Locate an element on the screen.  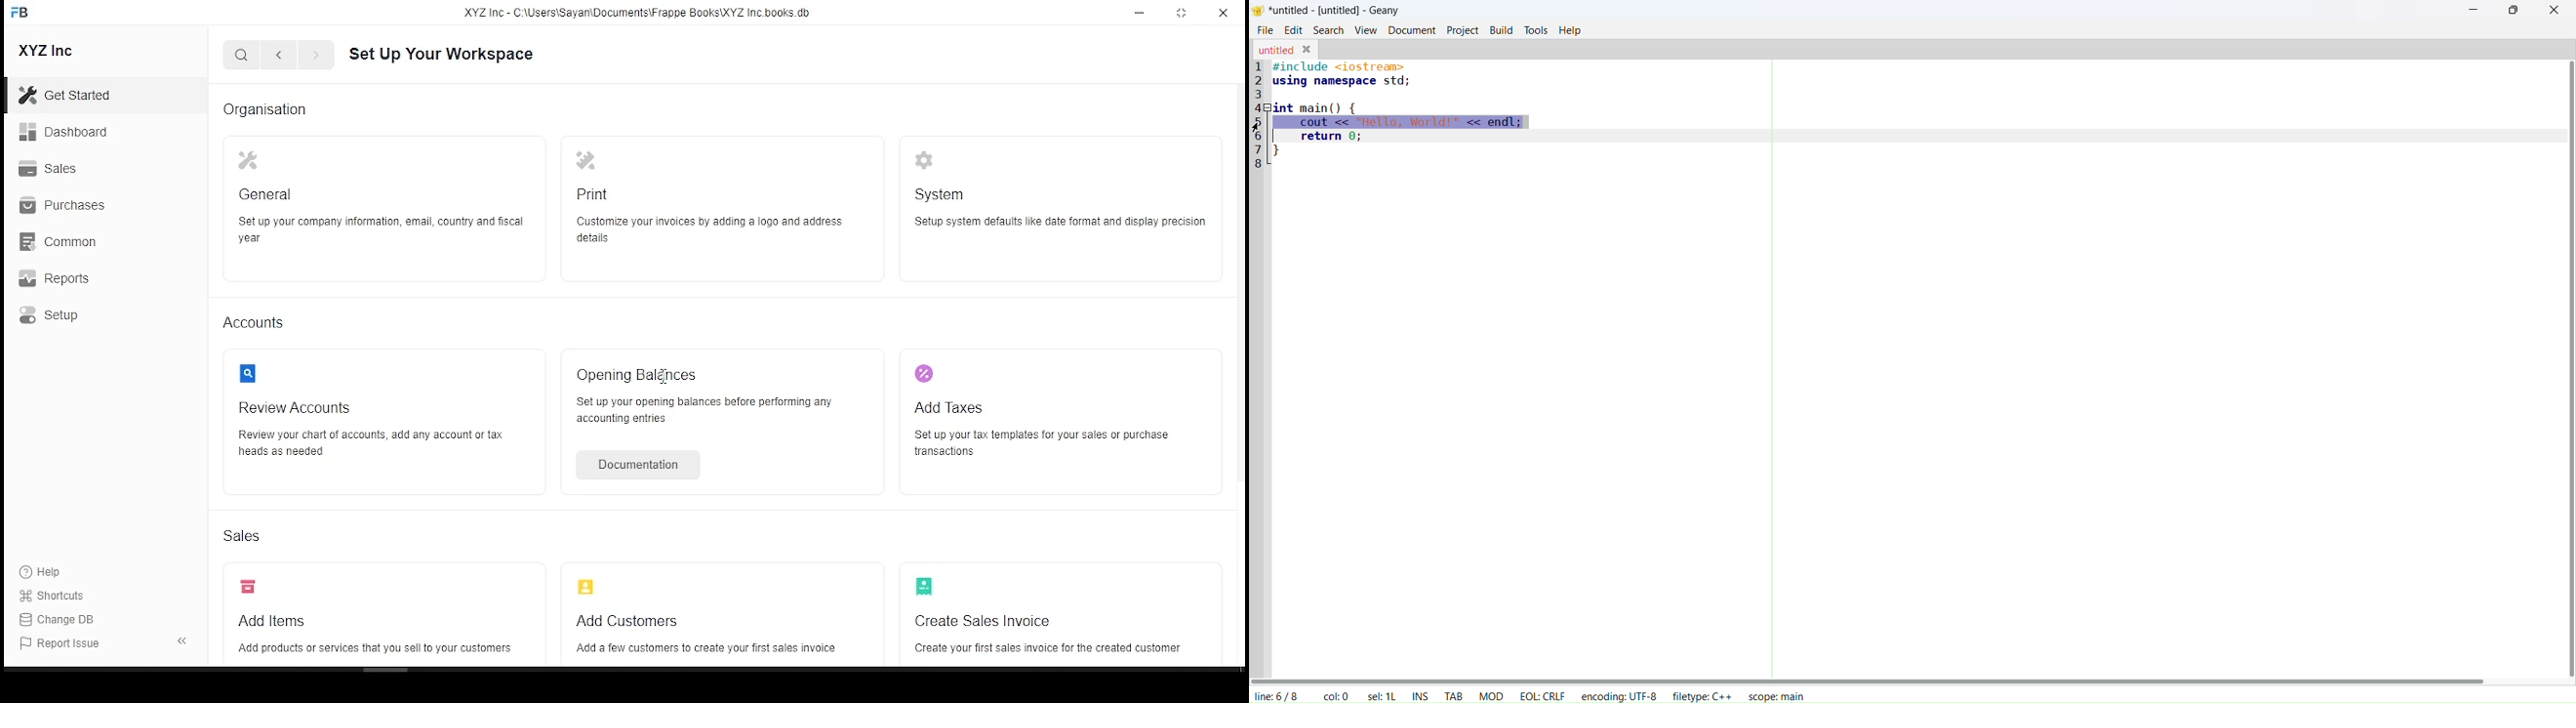
build is located at coordinates (1501, 30).